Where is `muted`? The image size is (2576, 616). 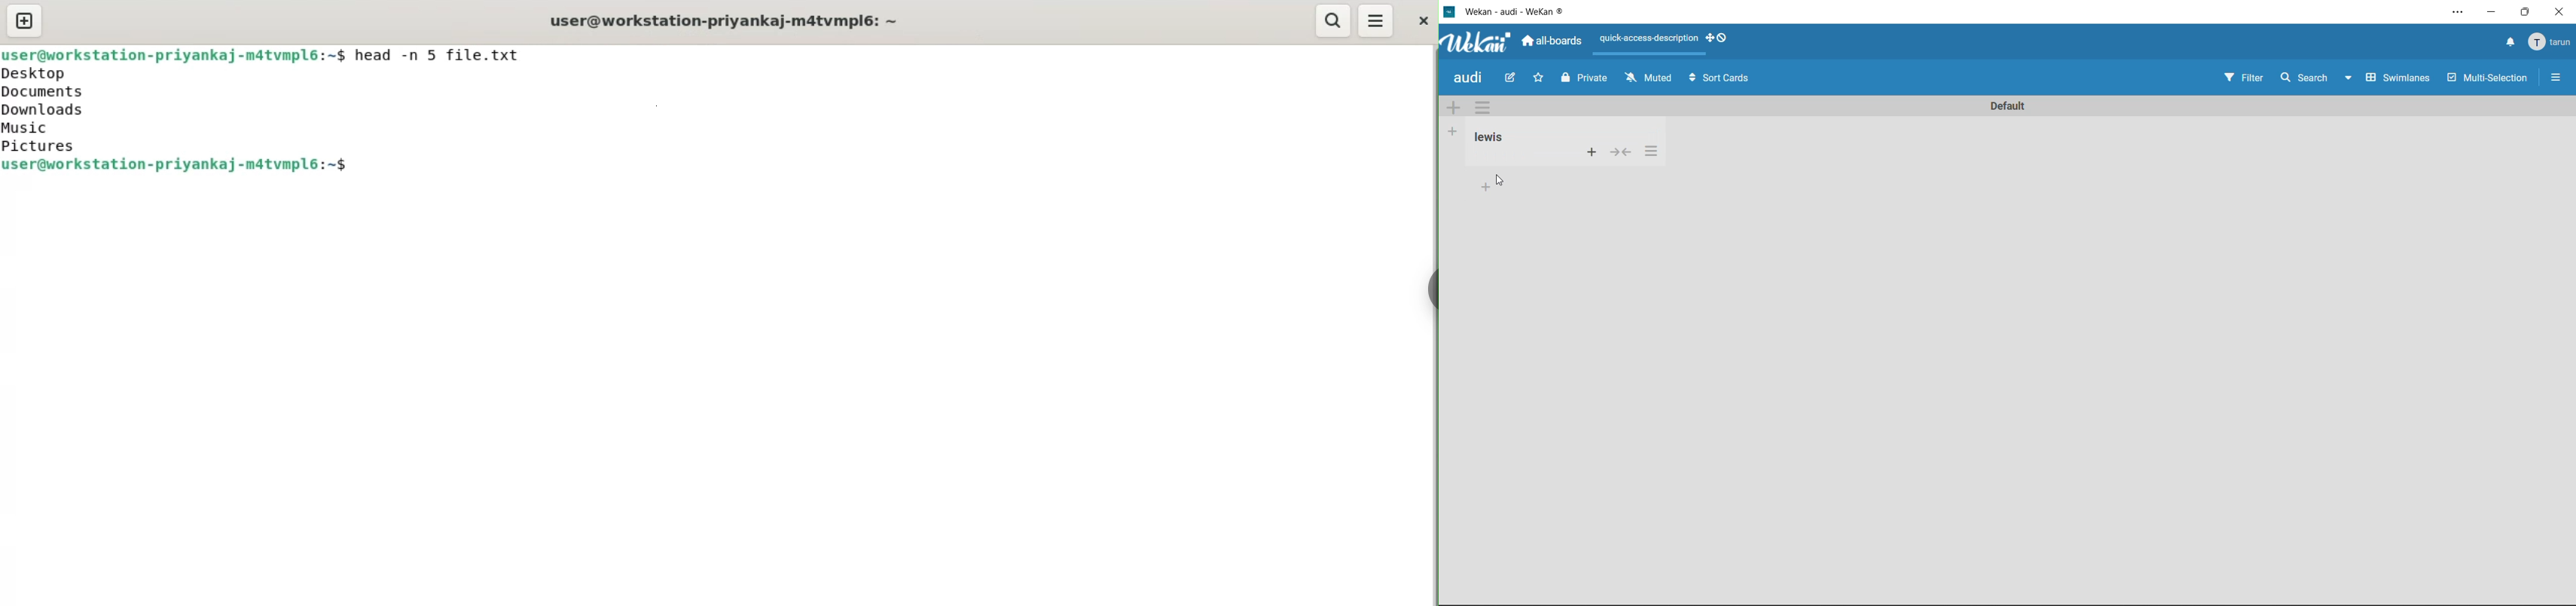 muted is located at coordinates (1648, 78).